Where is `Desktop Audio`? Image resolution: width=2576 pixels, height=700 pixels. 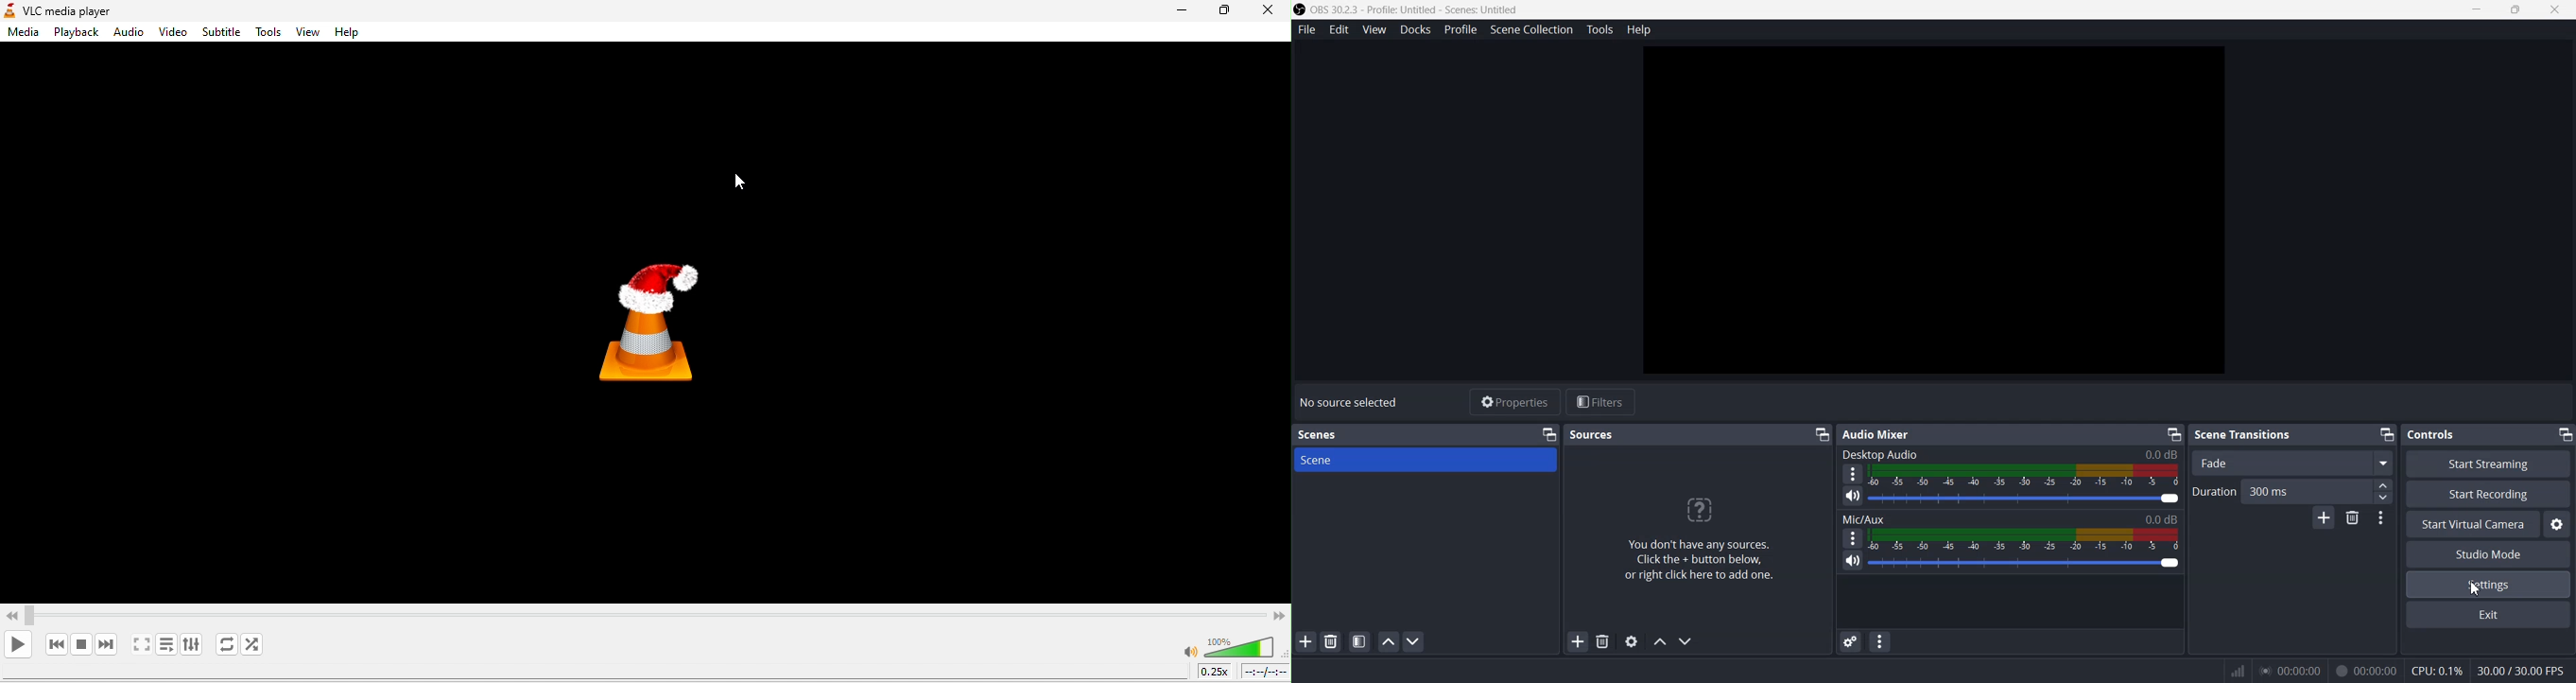 Desktop Audio is located at coordinates (2009, 455).